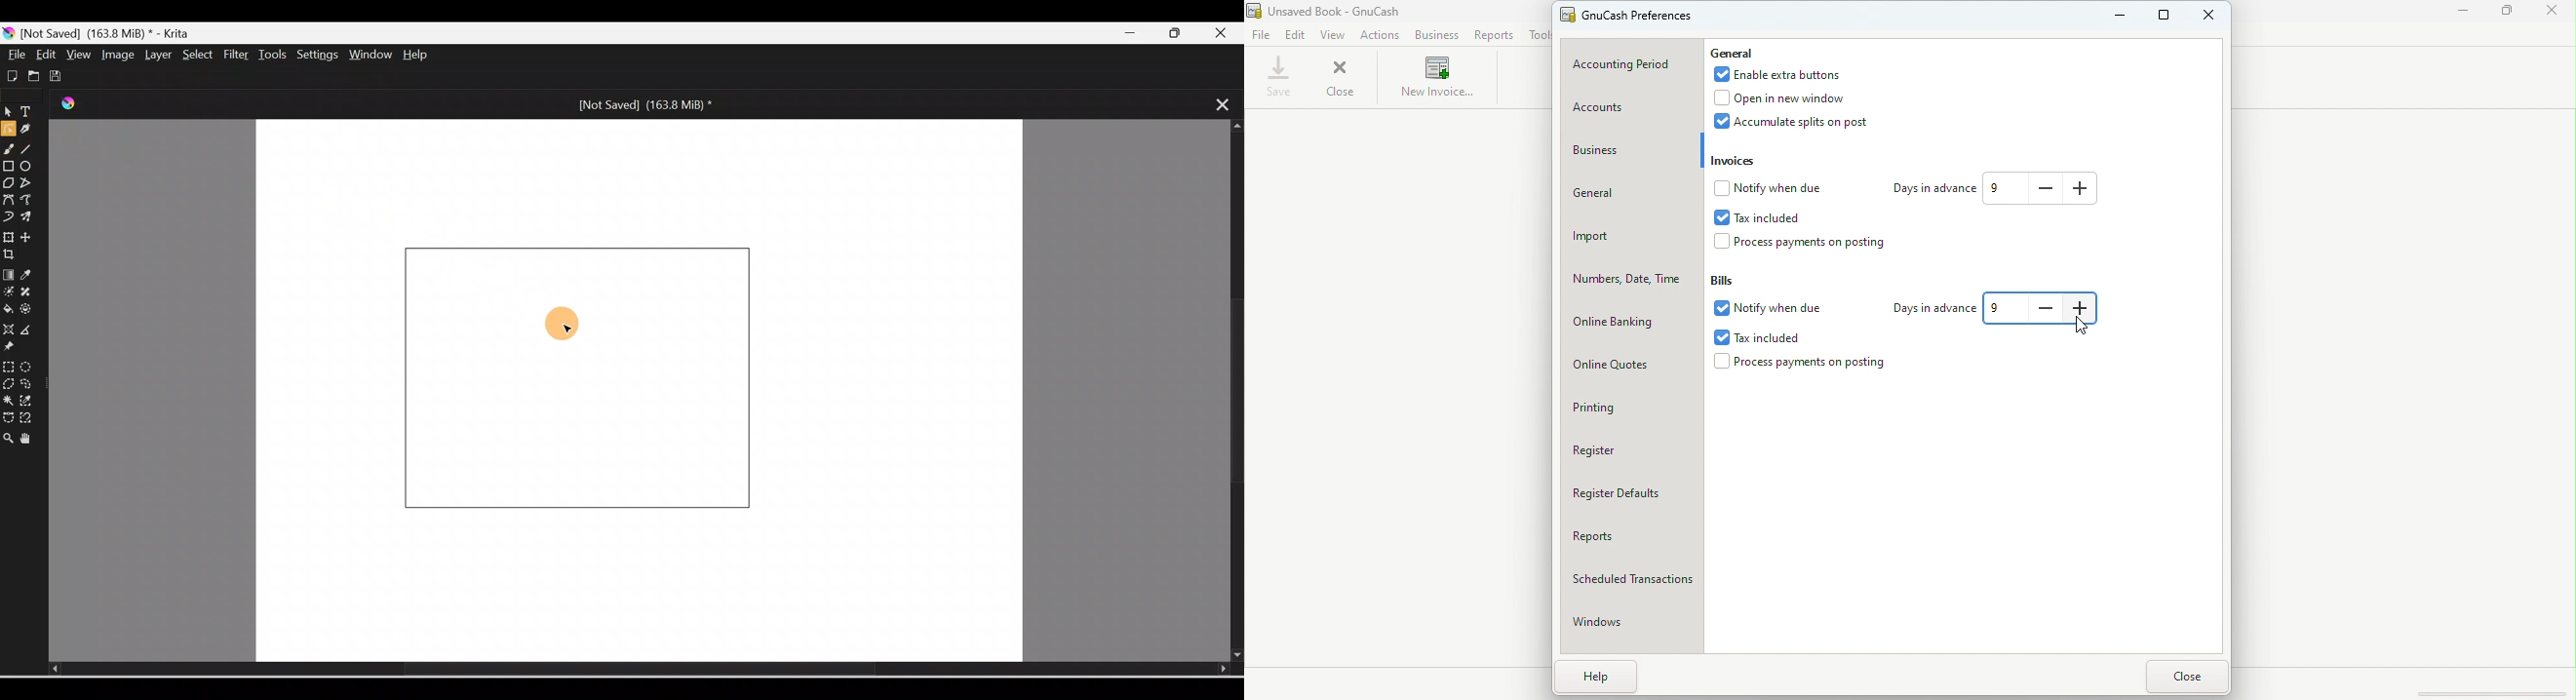 Image resolution: width=2576 pixels, height=700 pixels. What do you see at coordinates (237, 55) in the screenshot?
I see `Filter` at bounding box center [237, 55].